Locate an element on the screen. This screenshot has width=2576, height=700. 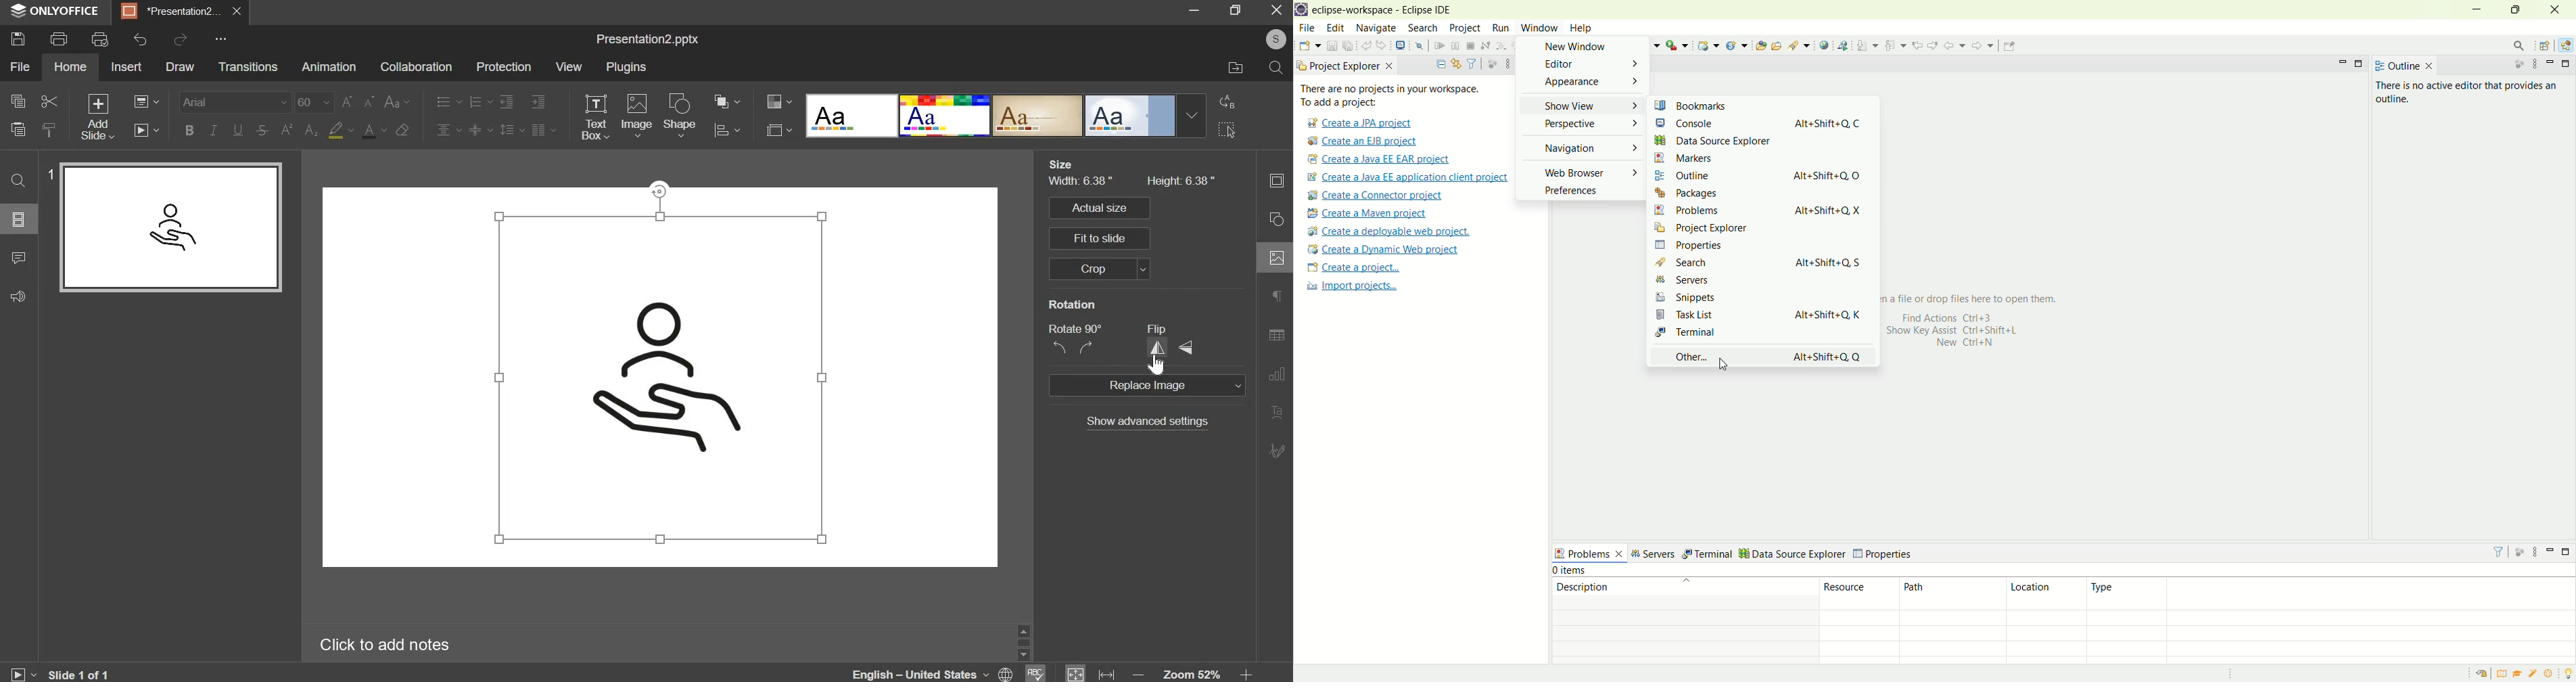
minimize is located at coordinates (2552, 64).